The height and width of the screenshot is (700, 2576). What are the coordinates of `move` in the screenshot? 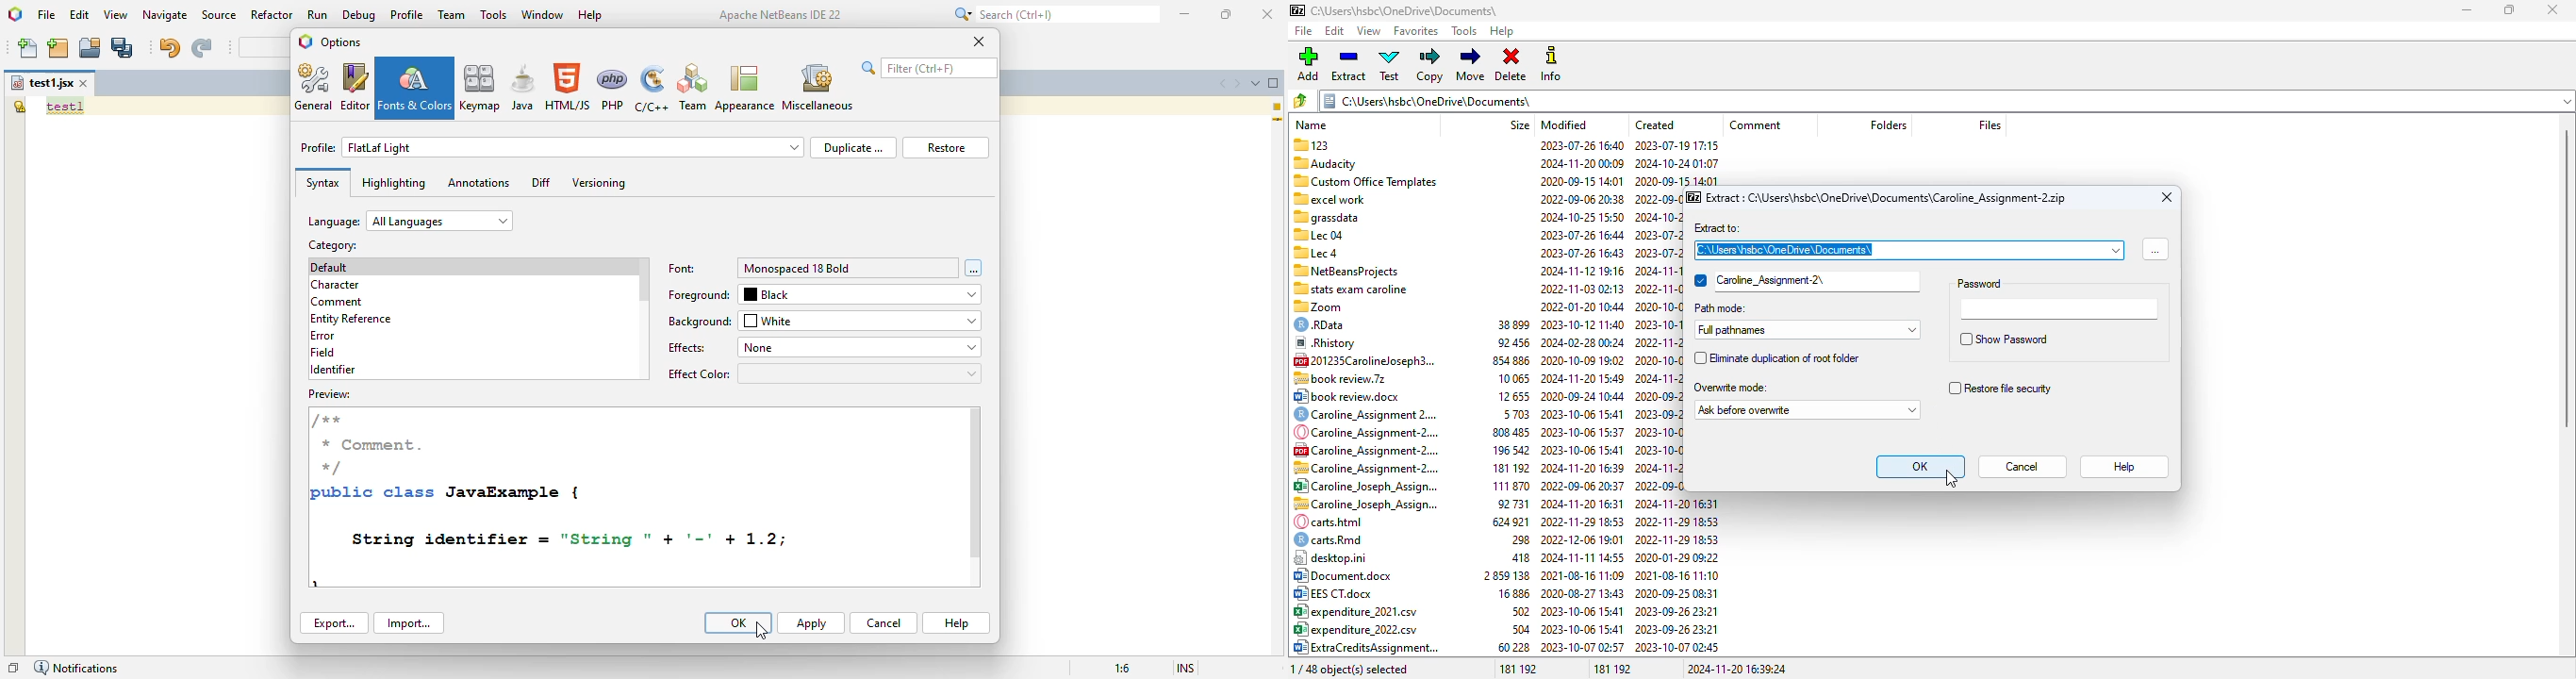 It's located at (1472, 64).